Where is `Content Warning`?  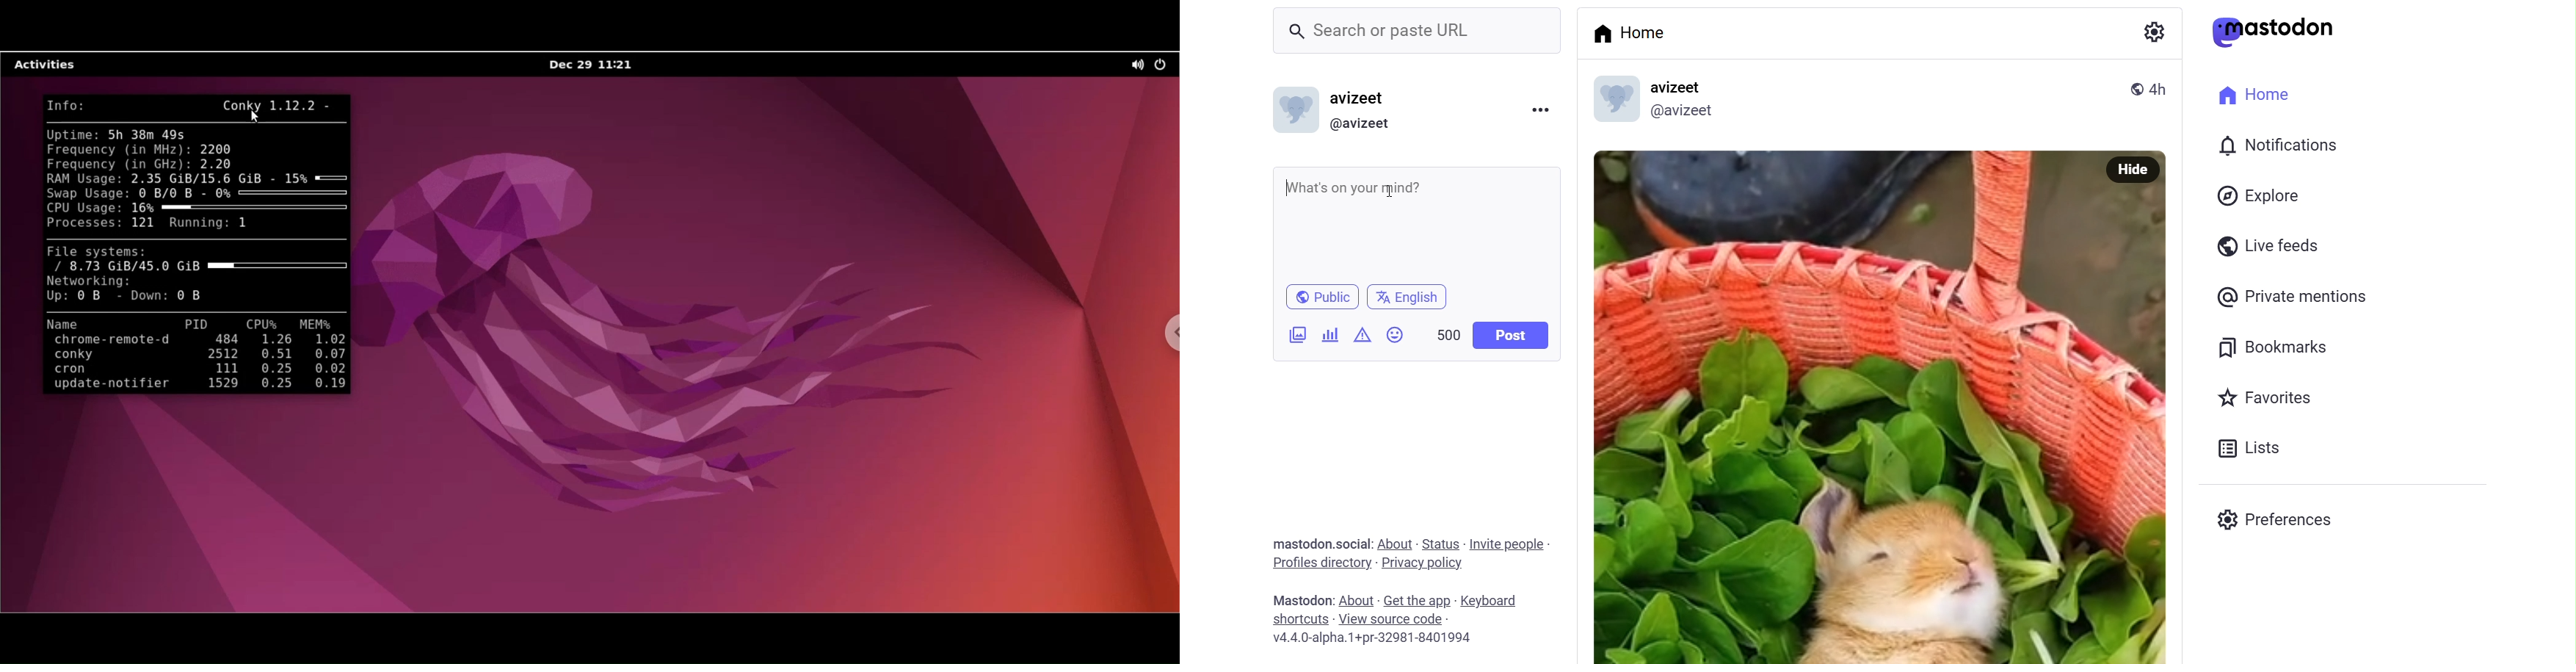
Content Warning is located at coordinates (1362, 335).